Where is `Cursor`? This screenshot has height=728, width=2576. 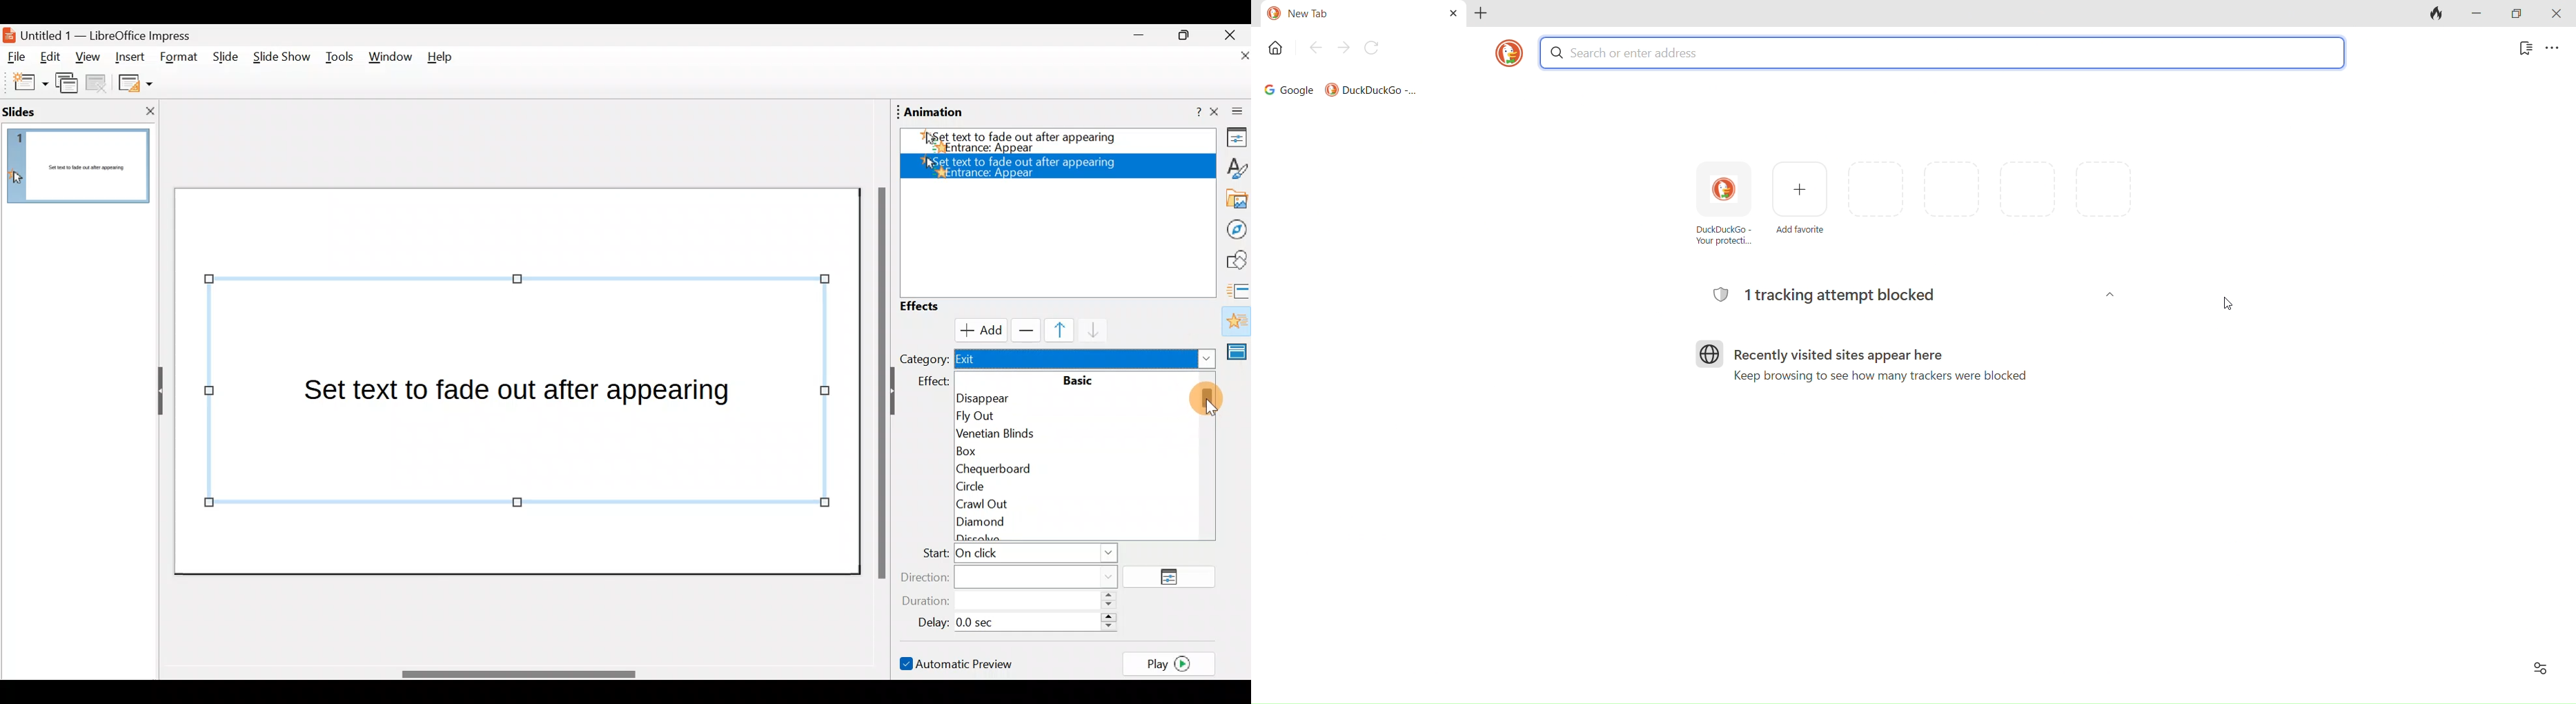
Cursor is located at coordinates (978, 329).